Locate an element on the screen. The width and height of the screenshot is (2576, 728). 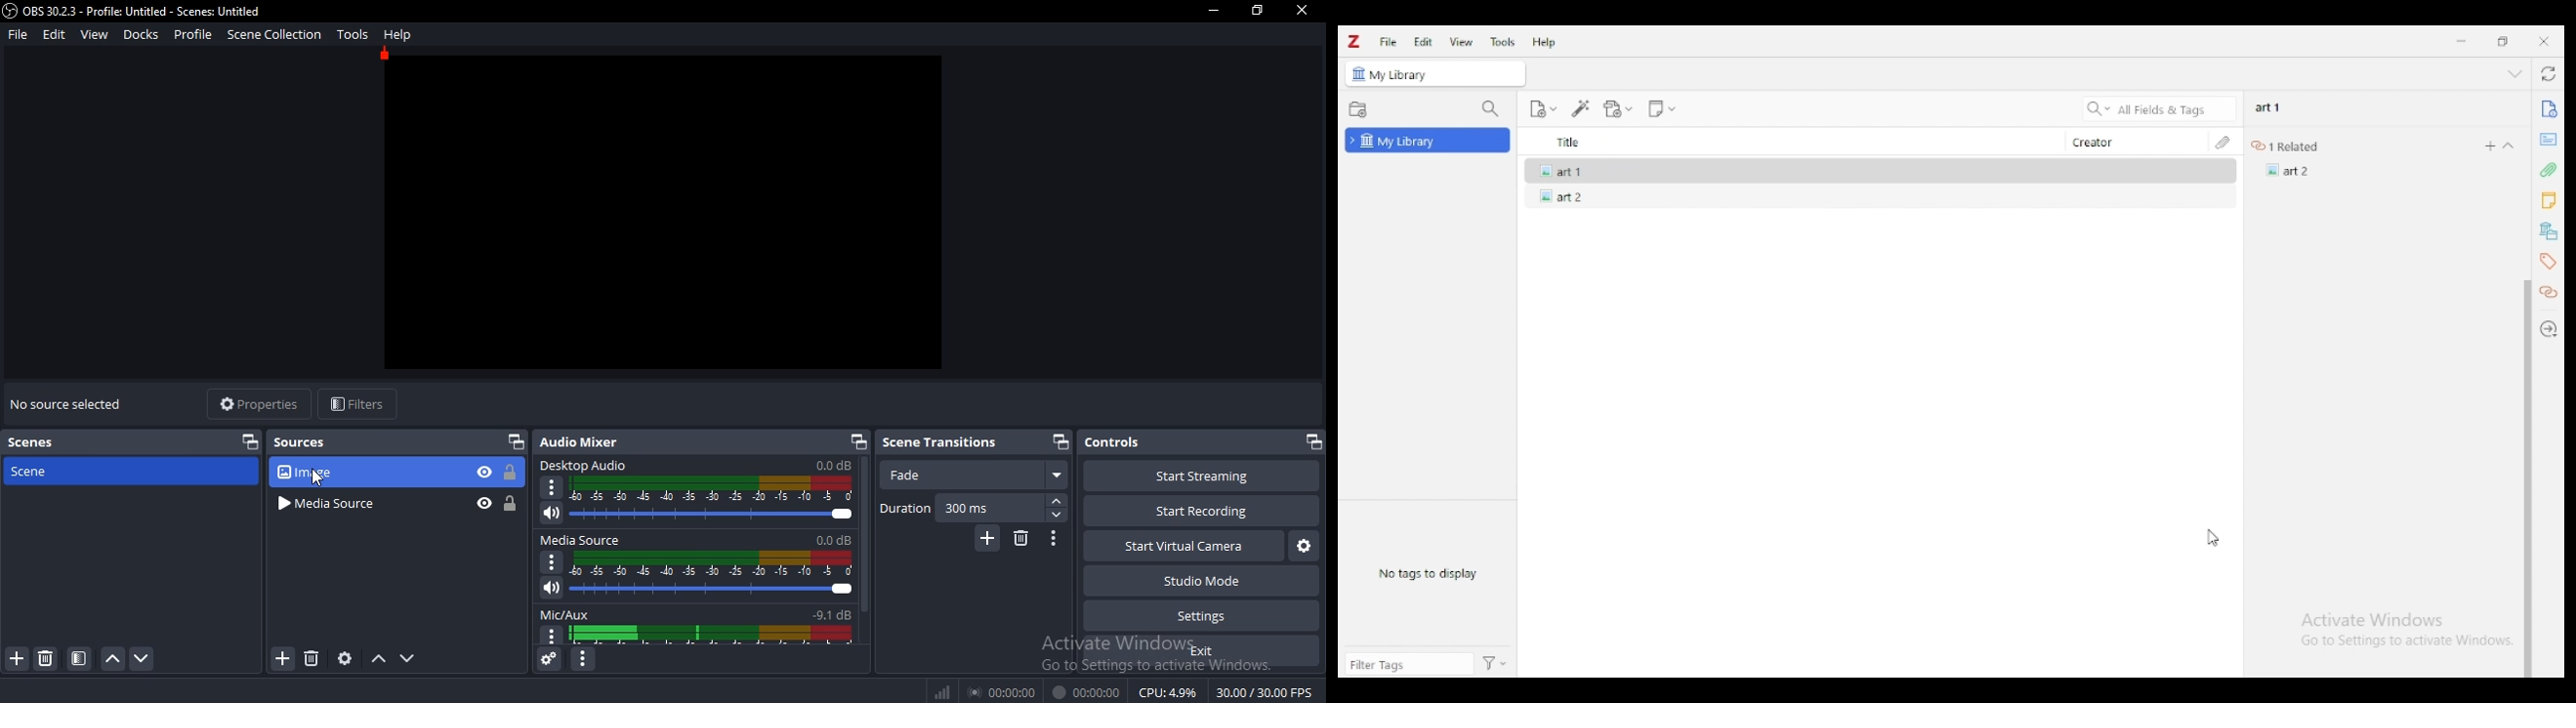
configure audio mixer is located at coordinates (586, 660).